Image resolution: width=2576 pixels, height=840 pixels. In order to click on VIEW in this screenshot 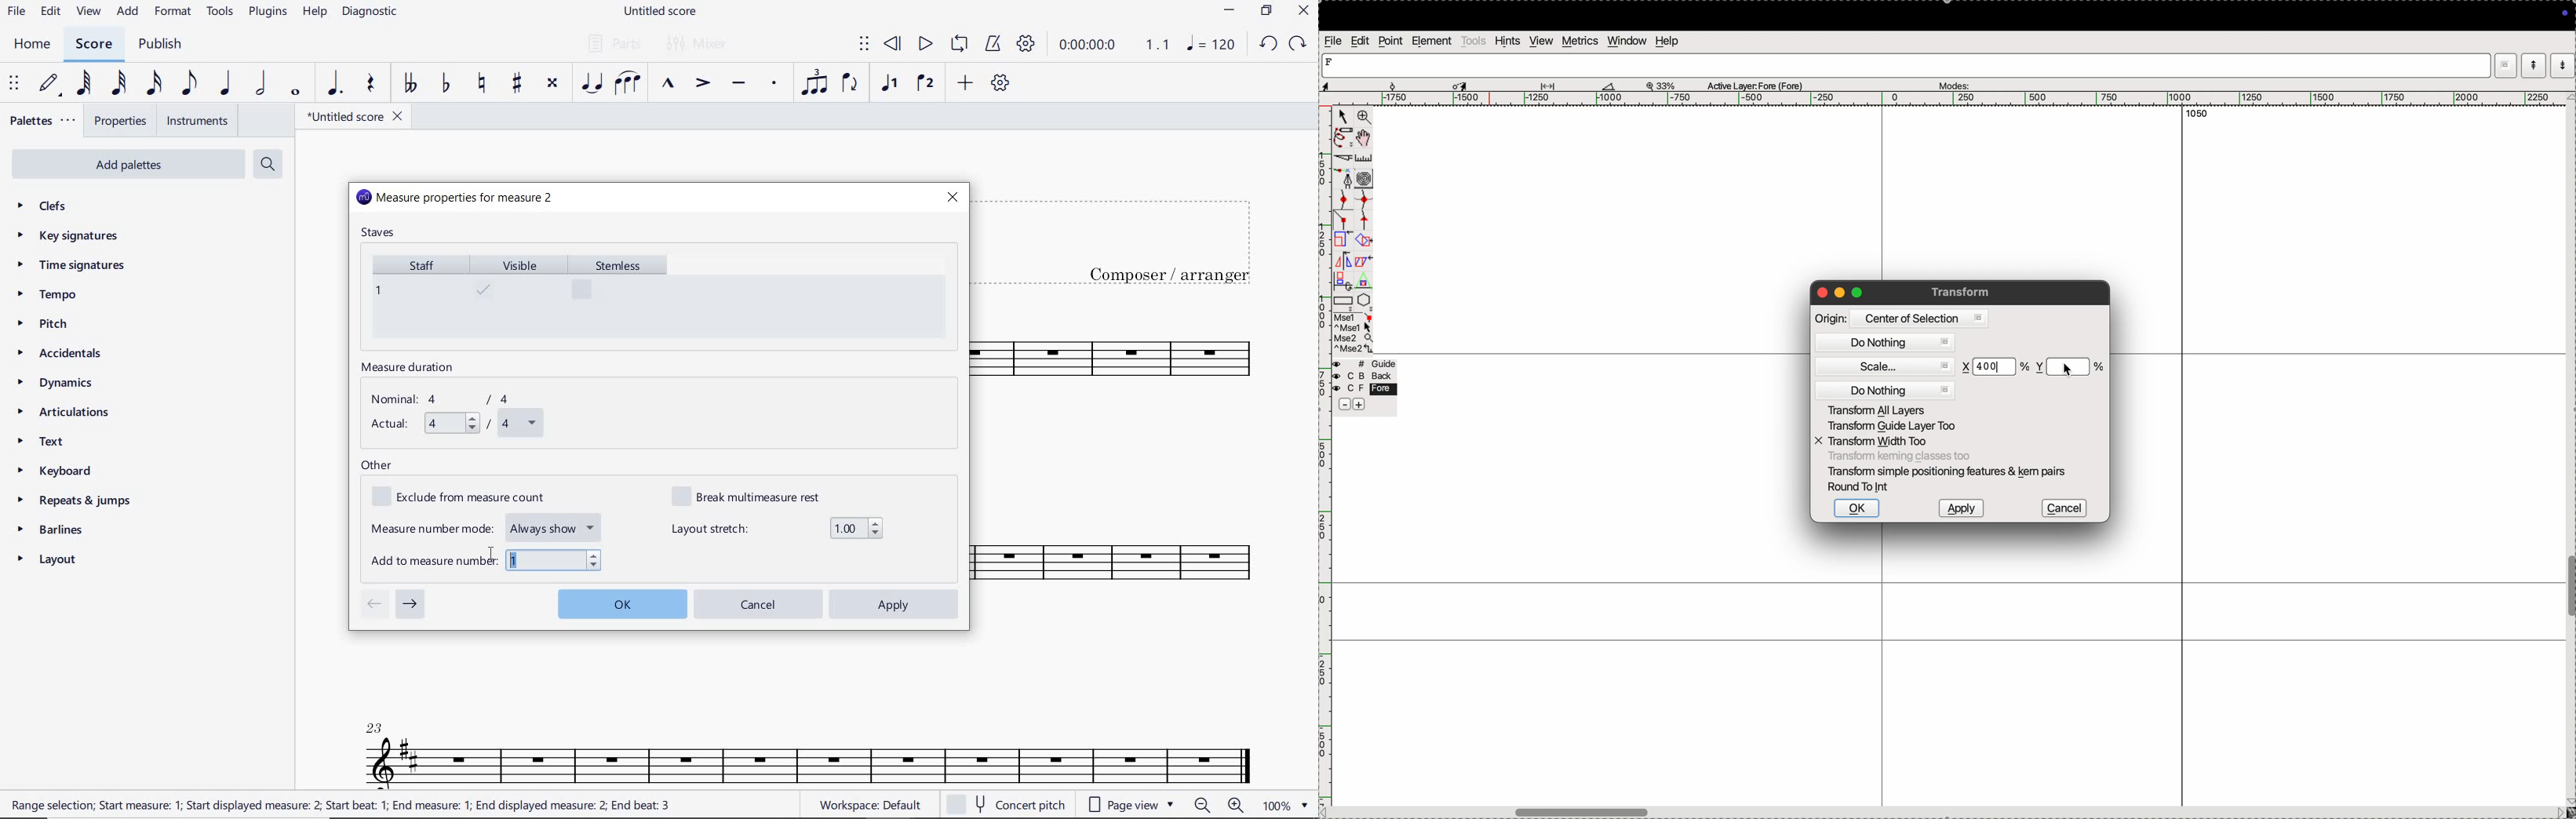, I will do `click(89, 13)`.